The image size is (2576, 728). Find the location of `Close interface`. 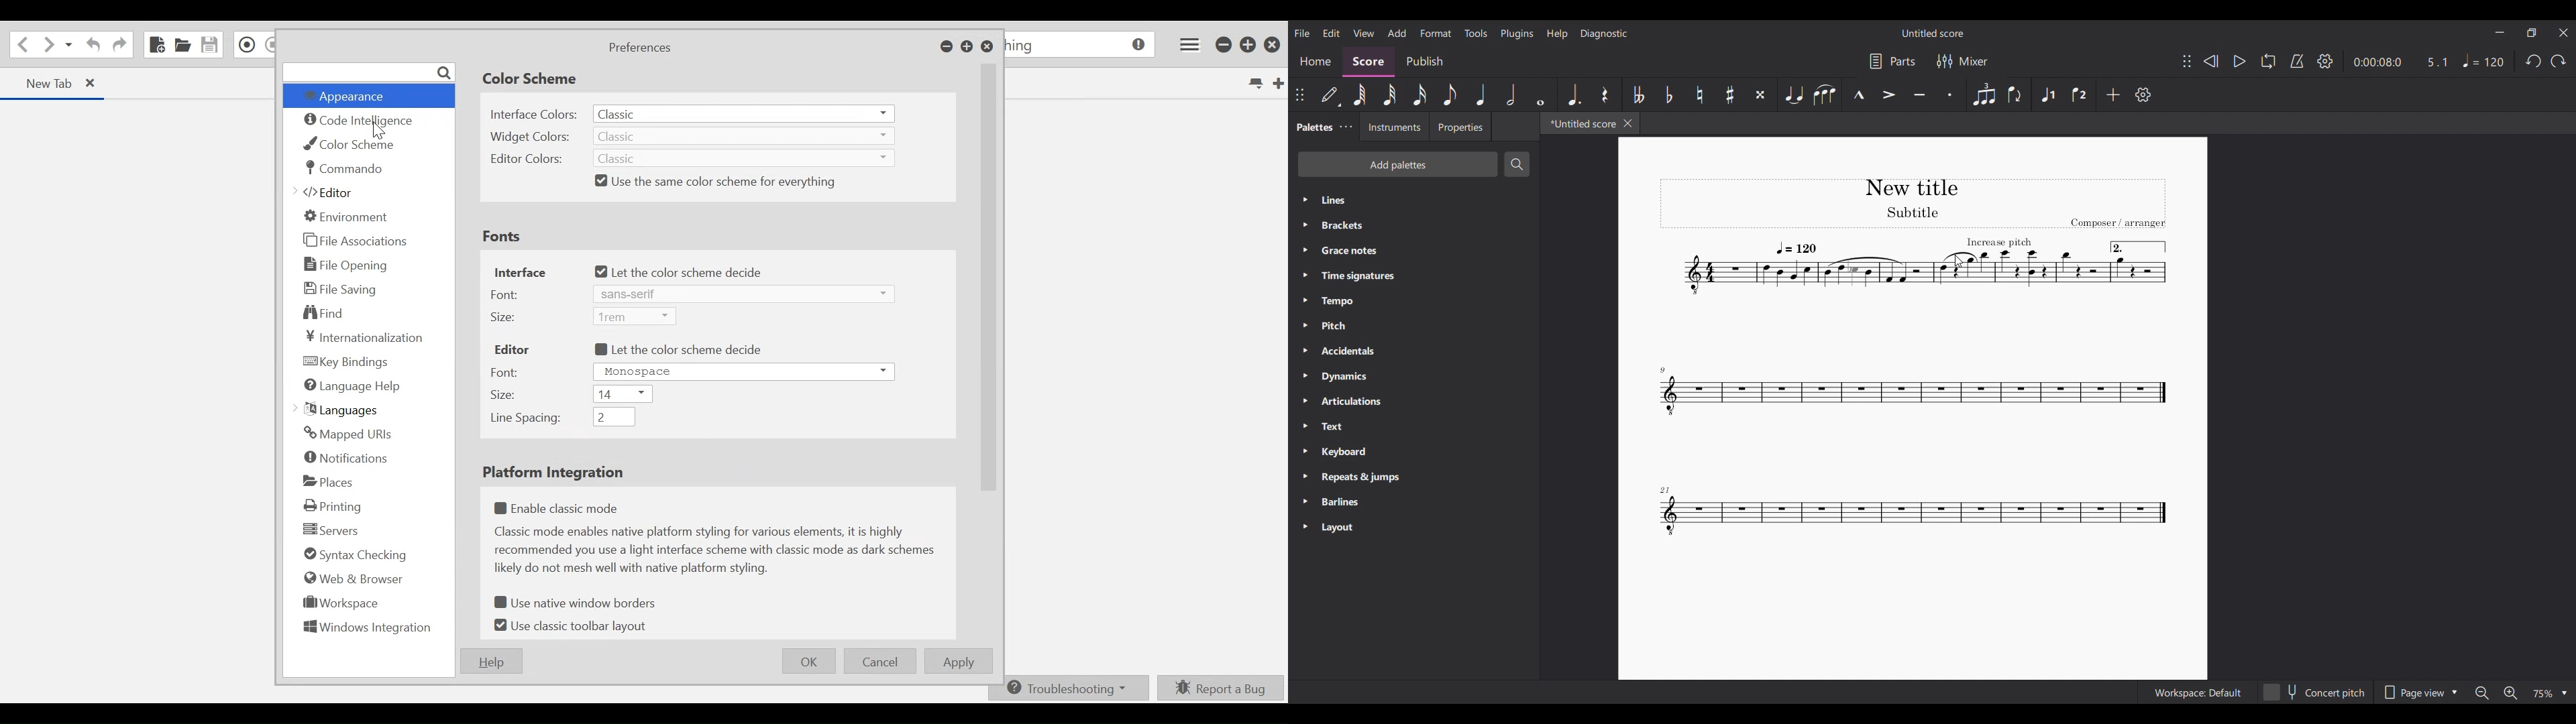

Close interface is located at coordinates (2564, 33).